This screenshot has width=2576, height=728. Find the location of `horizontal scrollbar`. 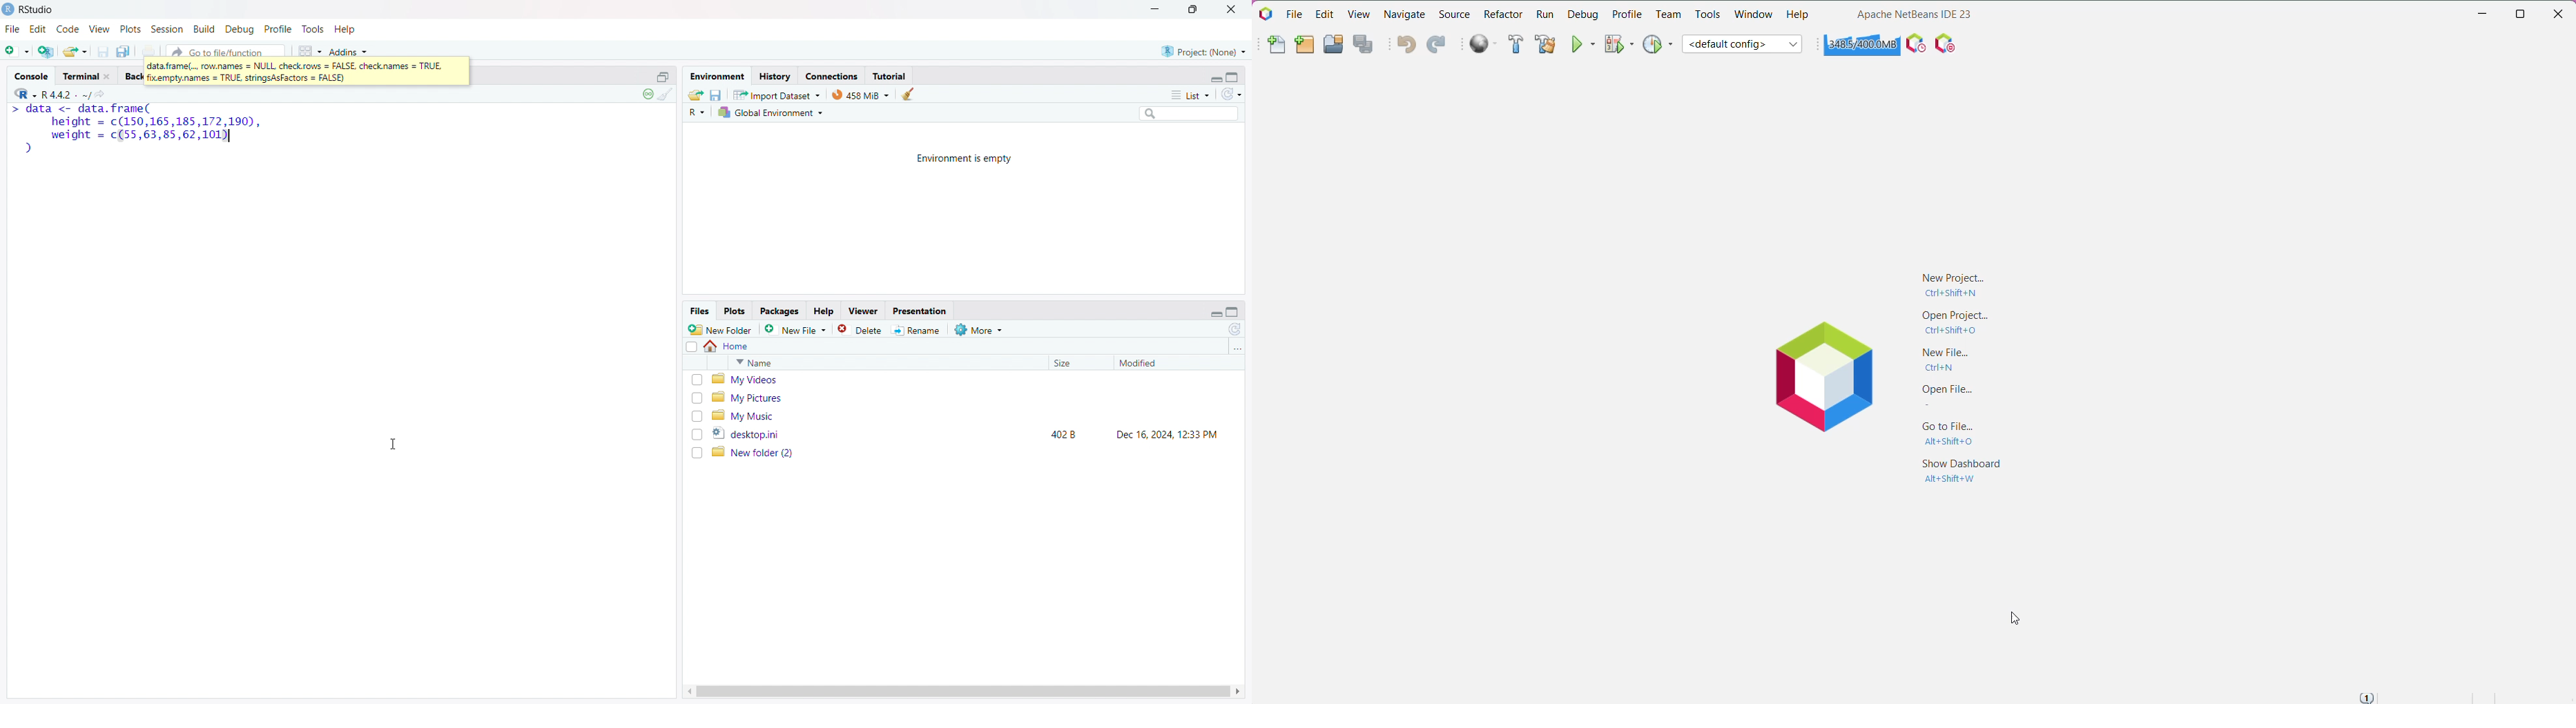

horizontal scrollbar is located at coordinates (962, 691).